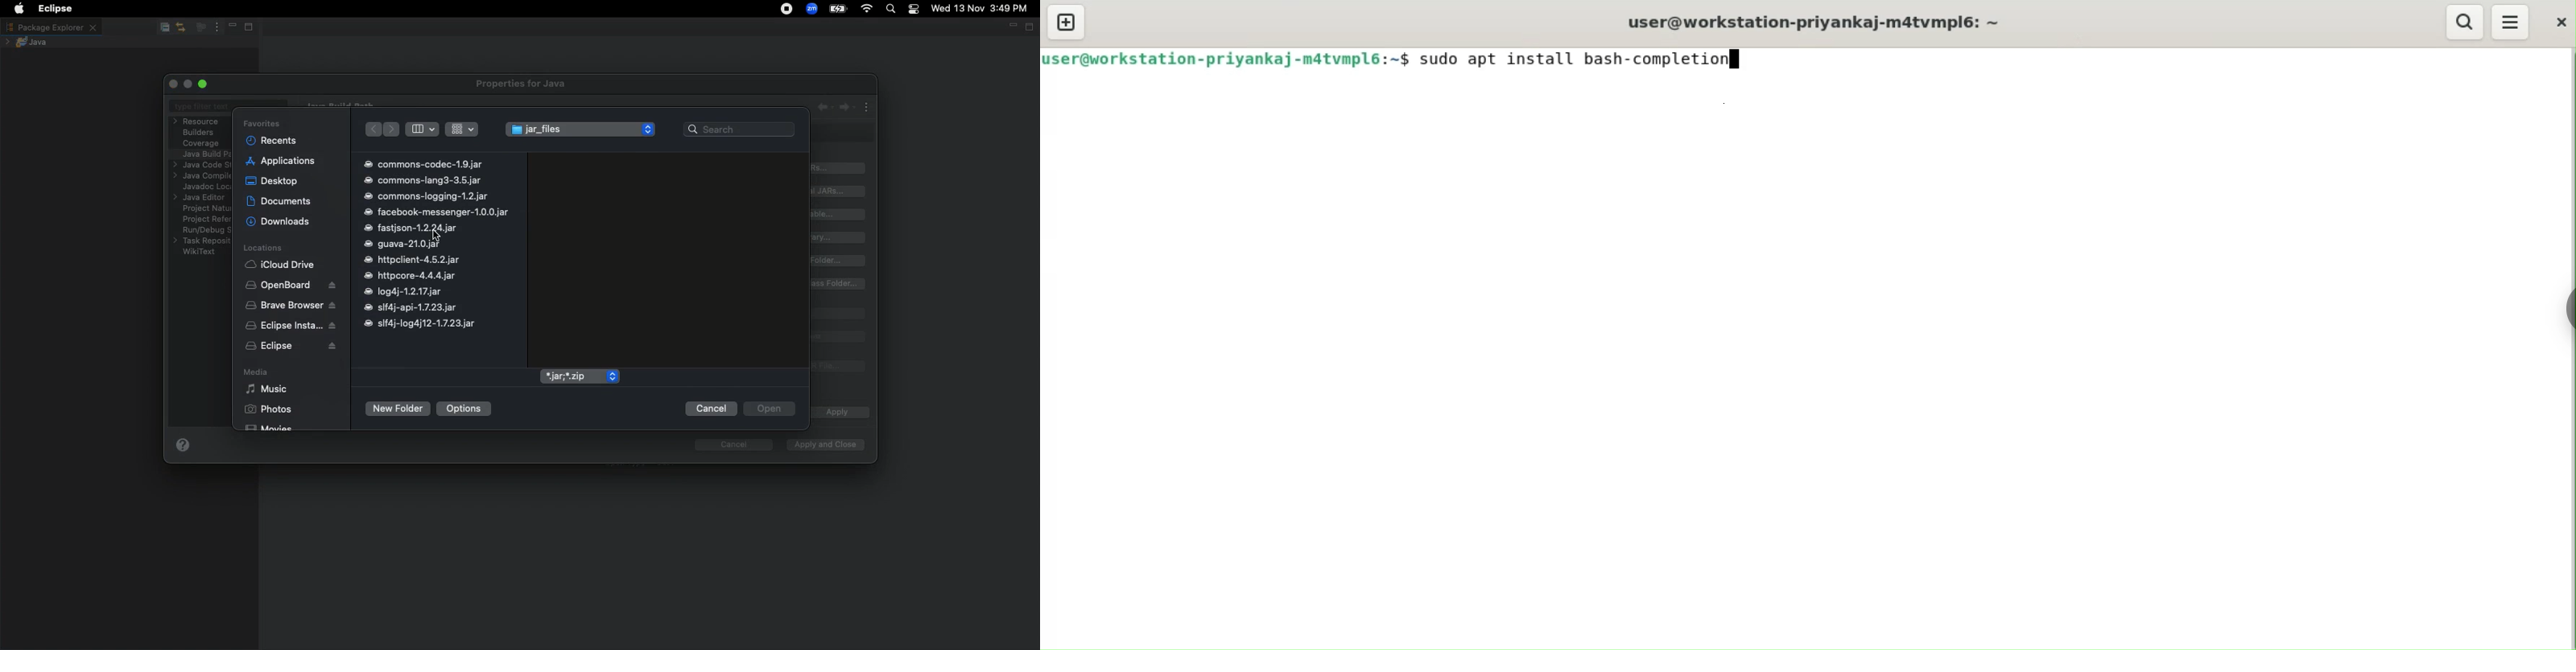  I want to click on Wed 13 Nov 3:49 PM, so click(981, 7).